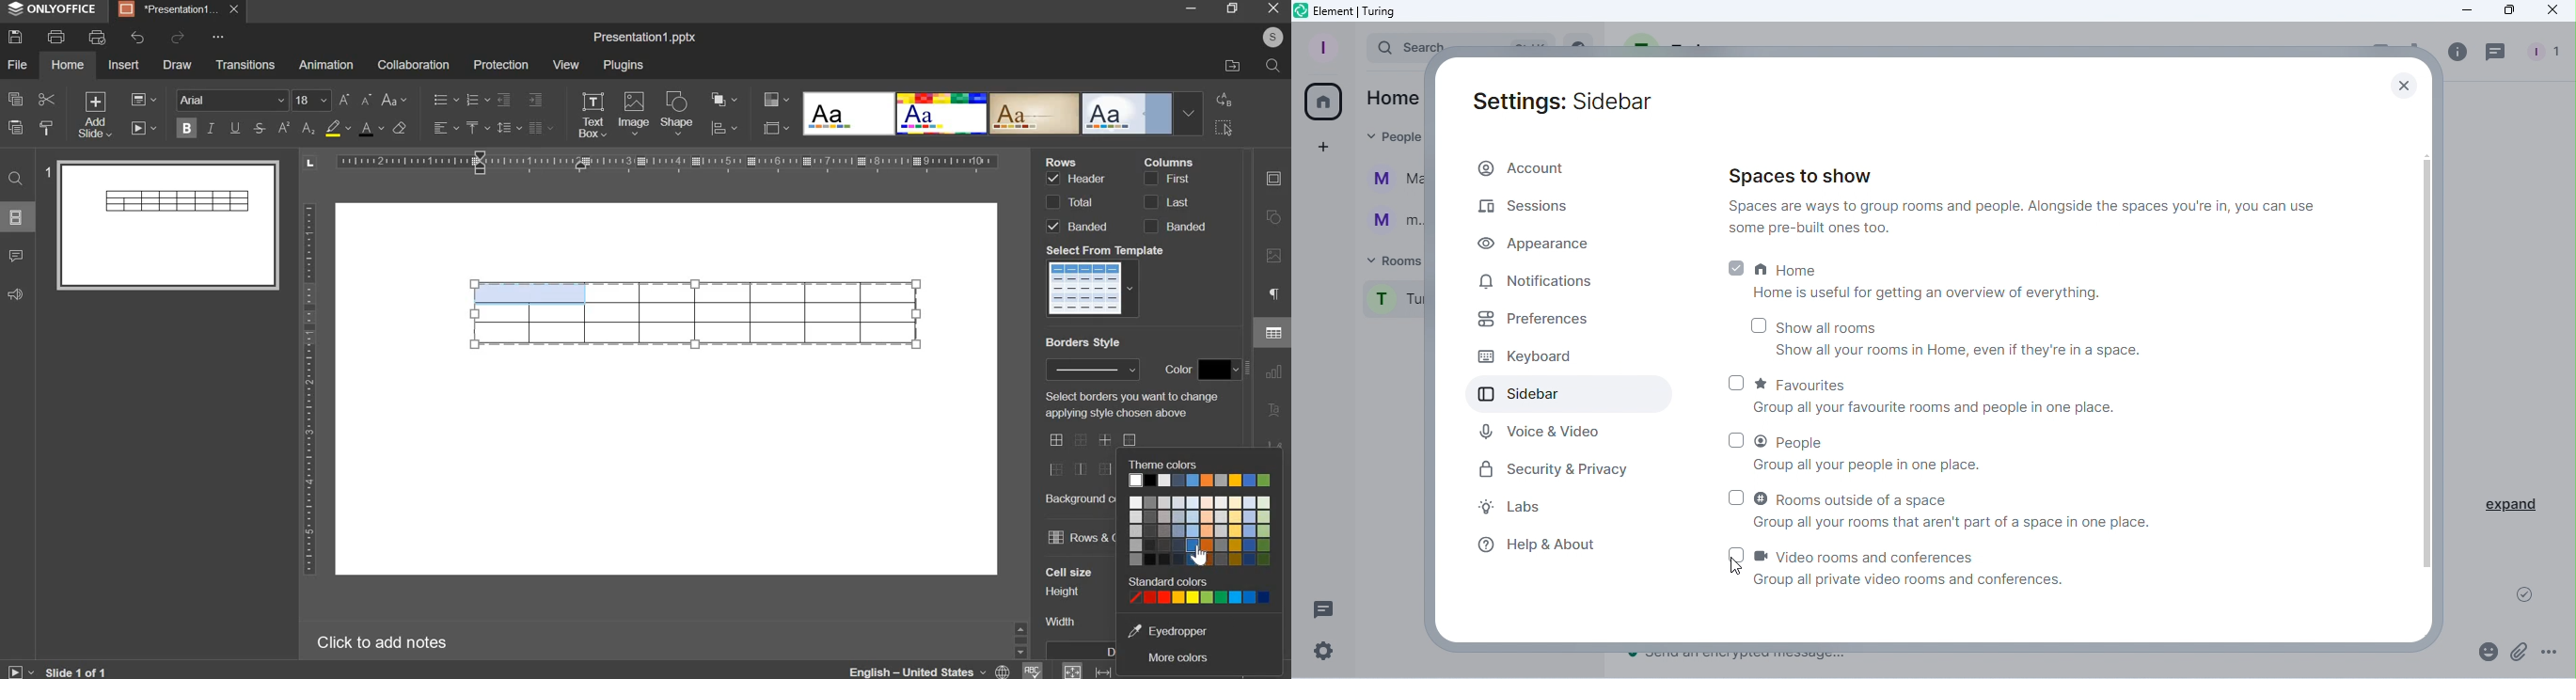  What do you see at coordinates (503, 99) in the screenshot?
I see `decrease indent` at bounding box center [503, 99].